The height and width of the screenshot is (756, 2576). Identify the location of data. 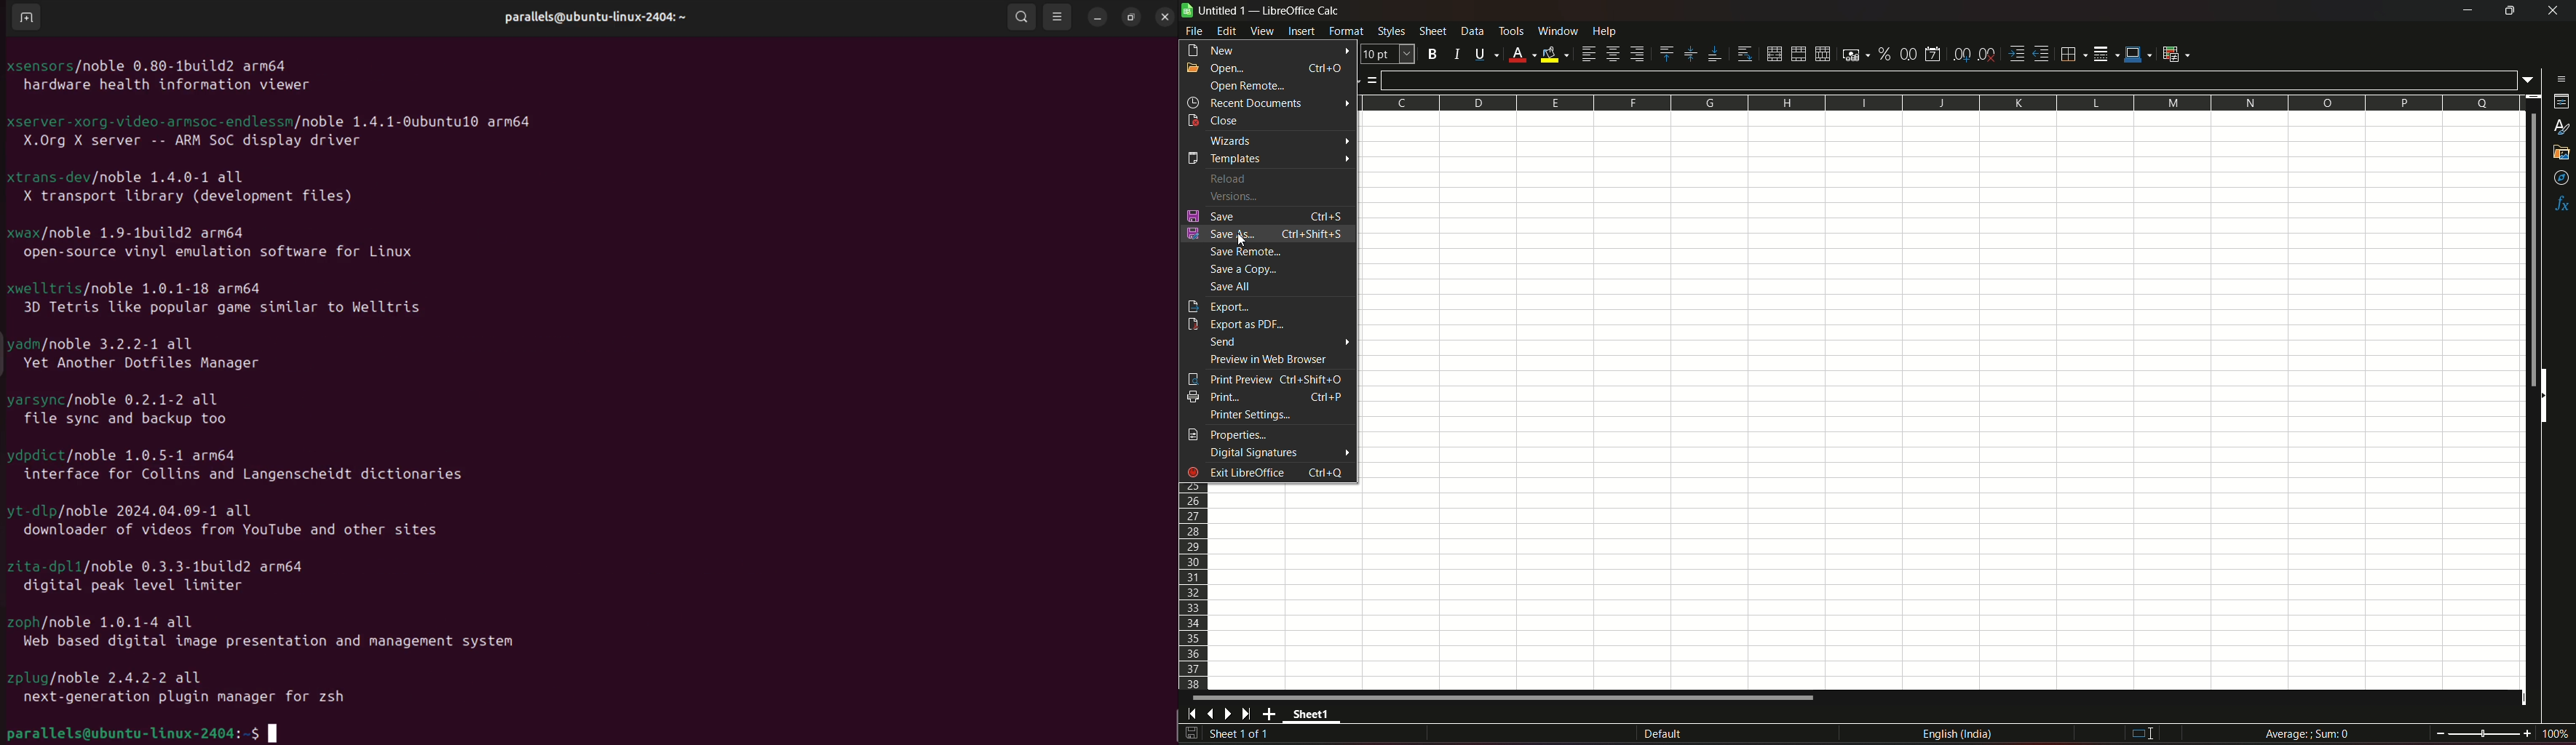
(1472, 31).